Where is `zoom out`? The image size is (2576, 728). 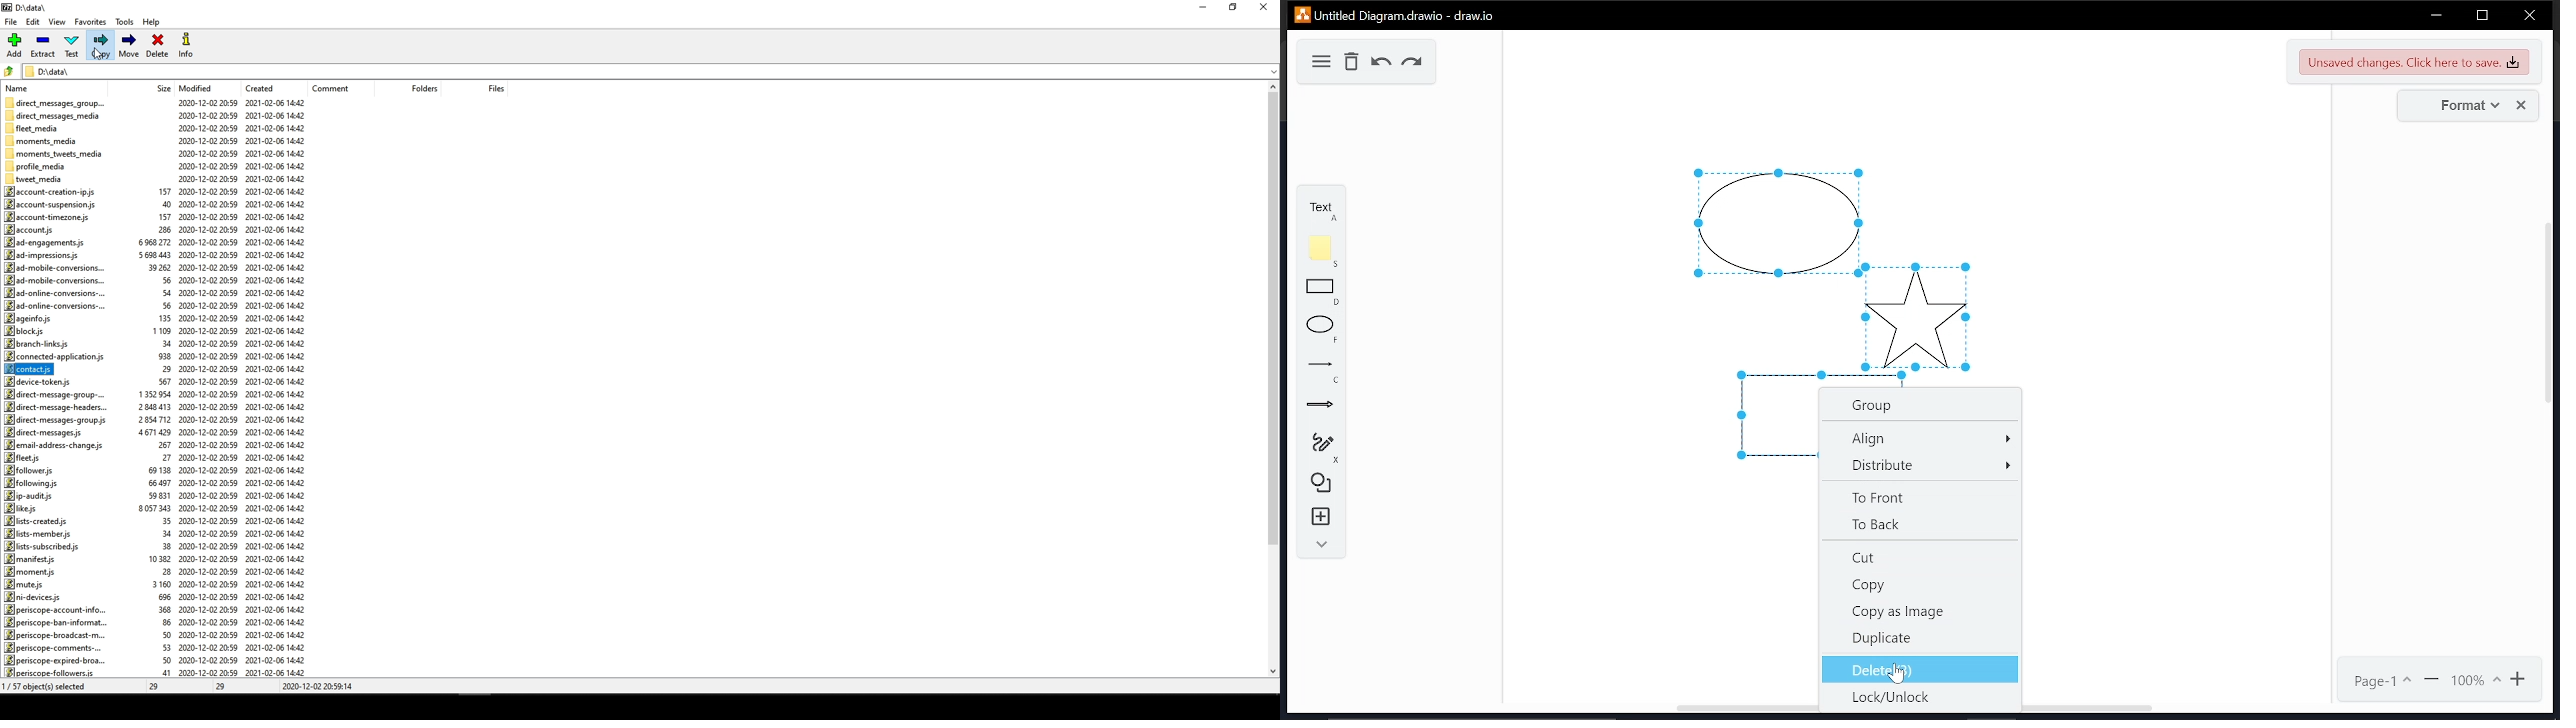 zoom out is located at coordinates (2433, 680).